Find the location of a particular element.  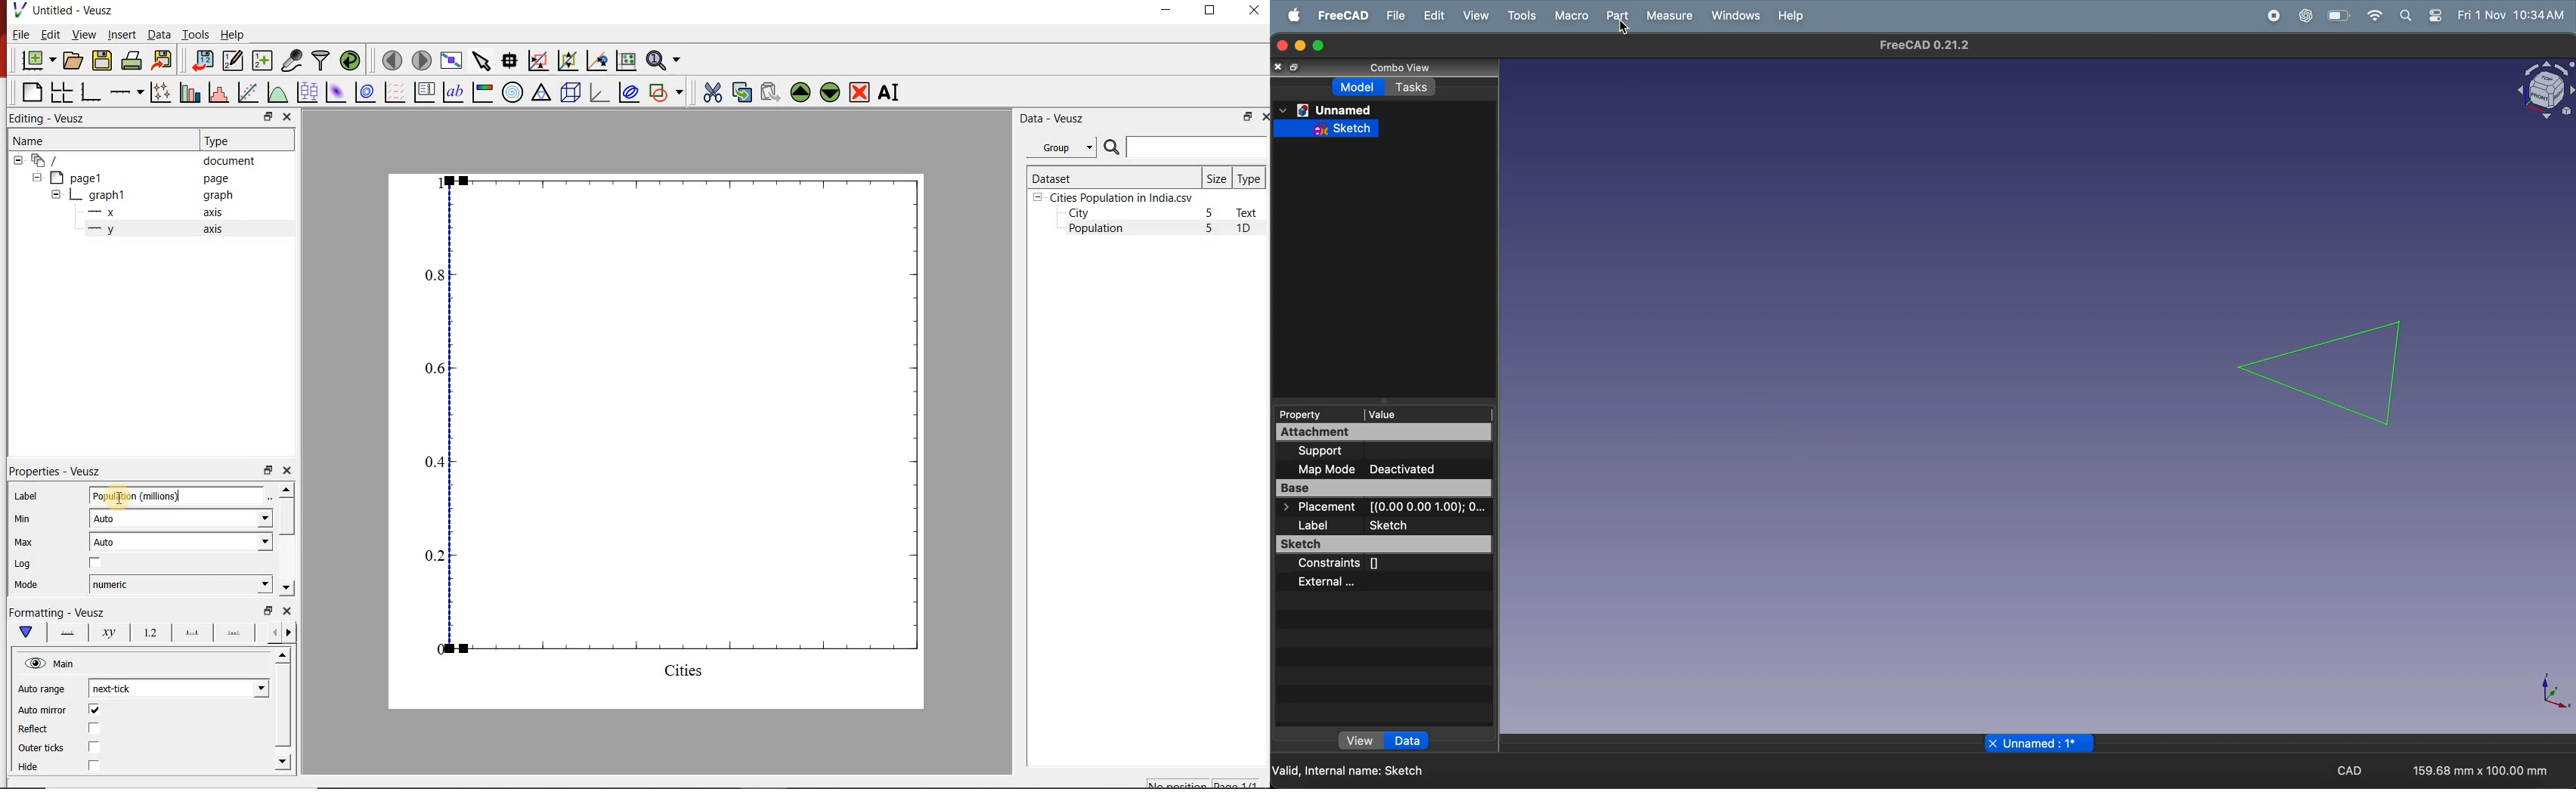

property is located at coordinates (1306, 414).